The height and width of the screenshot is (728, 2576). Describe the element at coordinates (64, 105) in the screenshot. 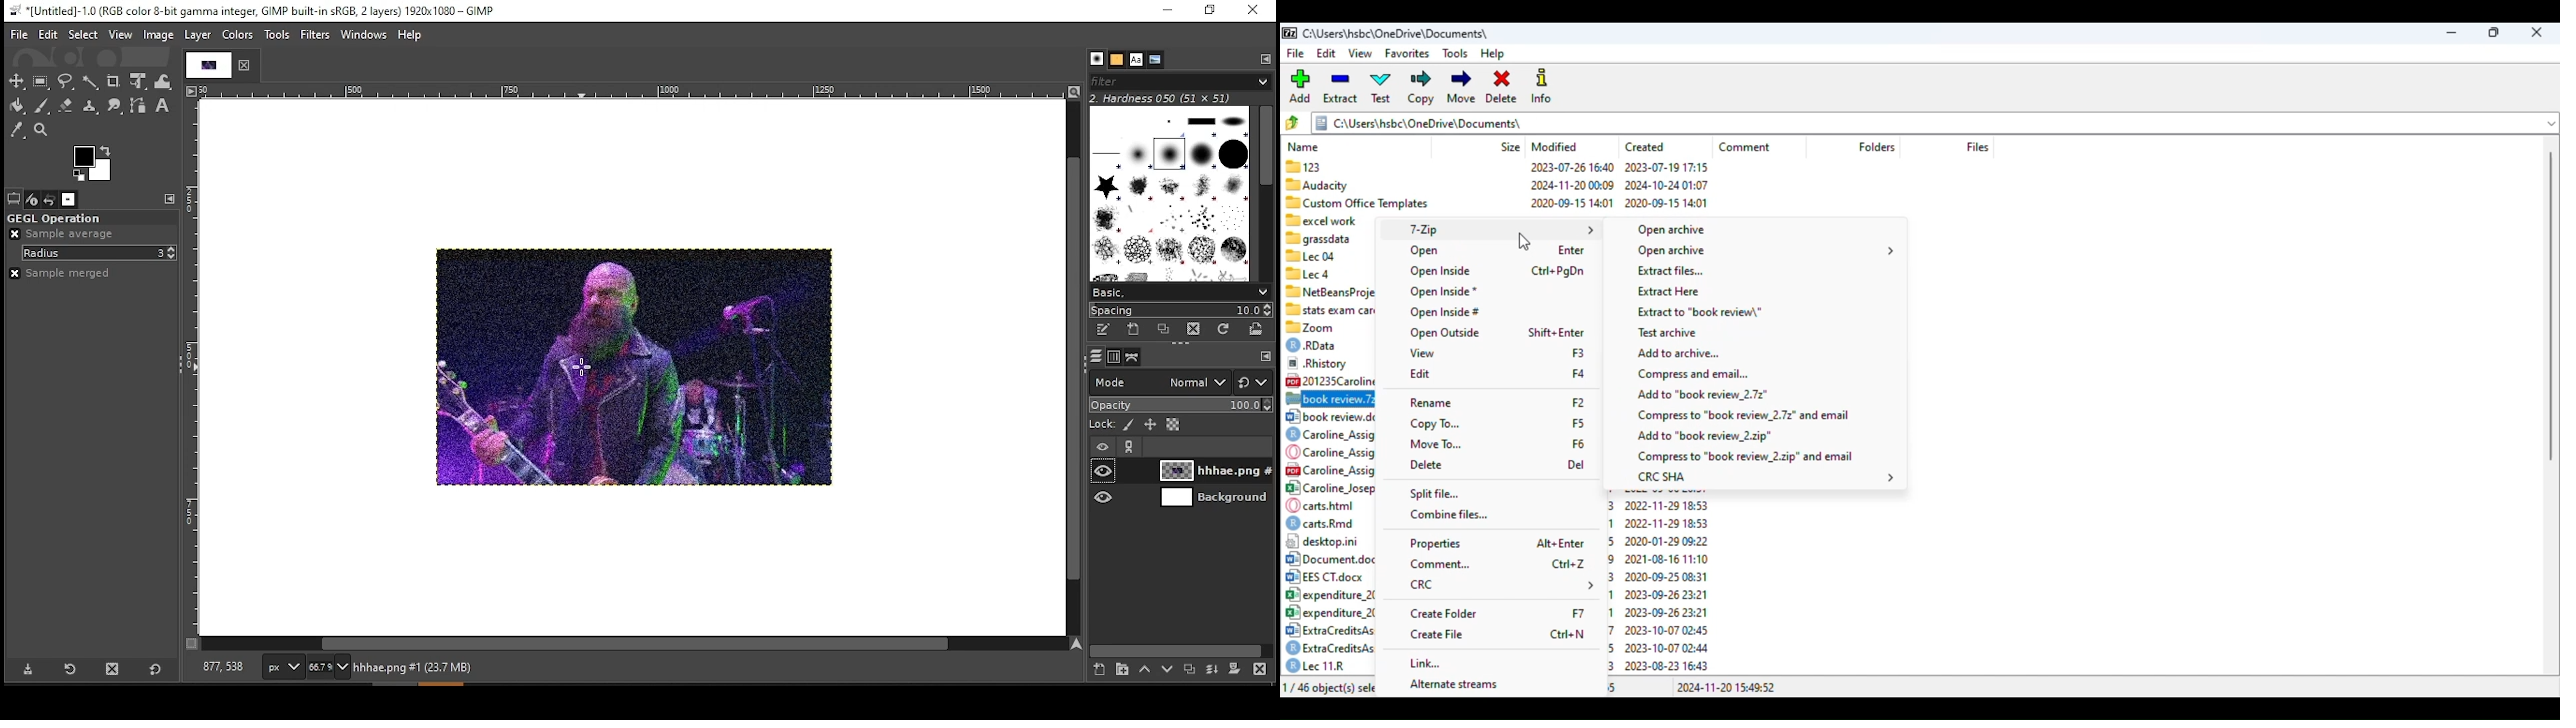

I see `eraser tool` at that location.